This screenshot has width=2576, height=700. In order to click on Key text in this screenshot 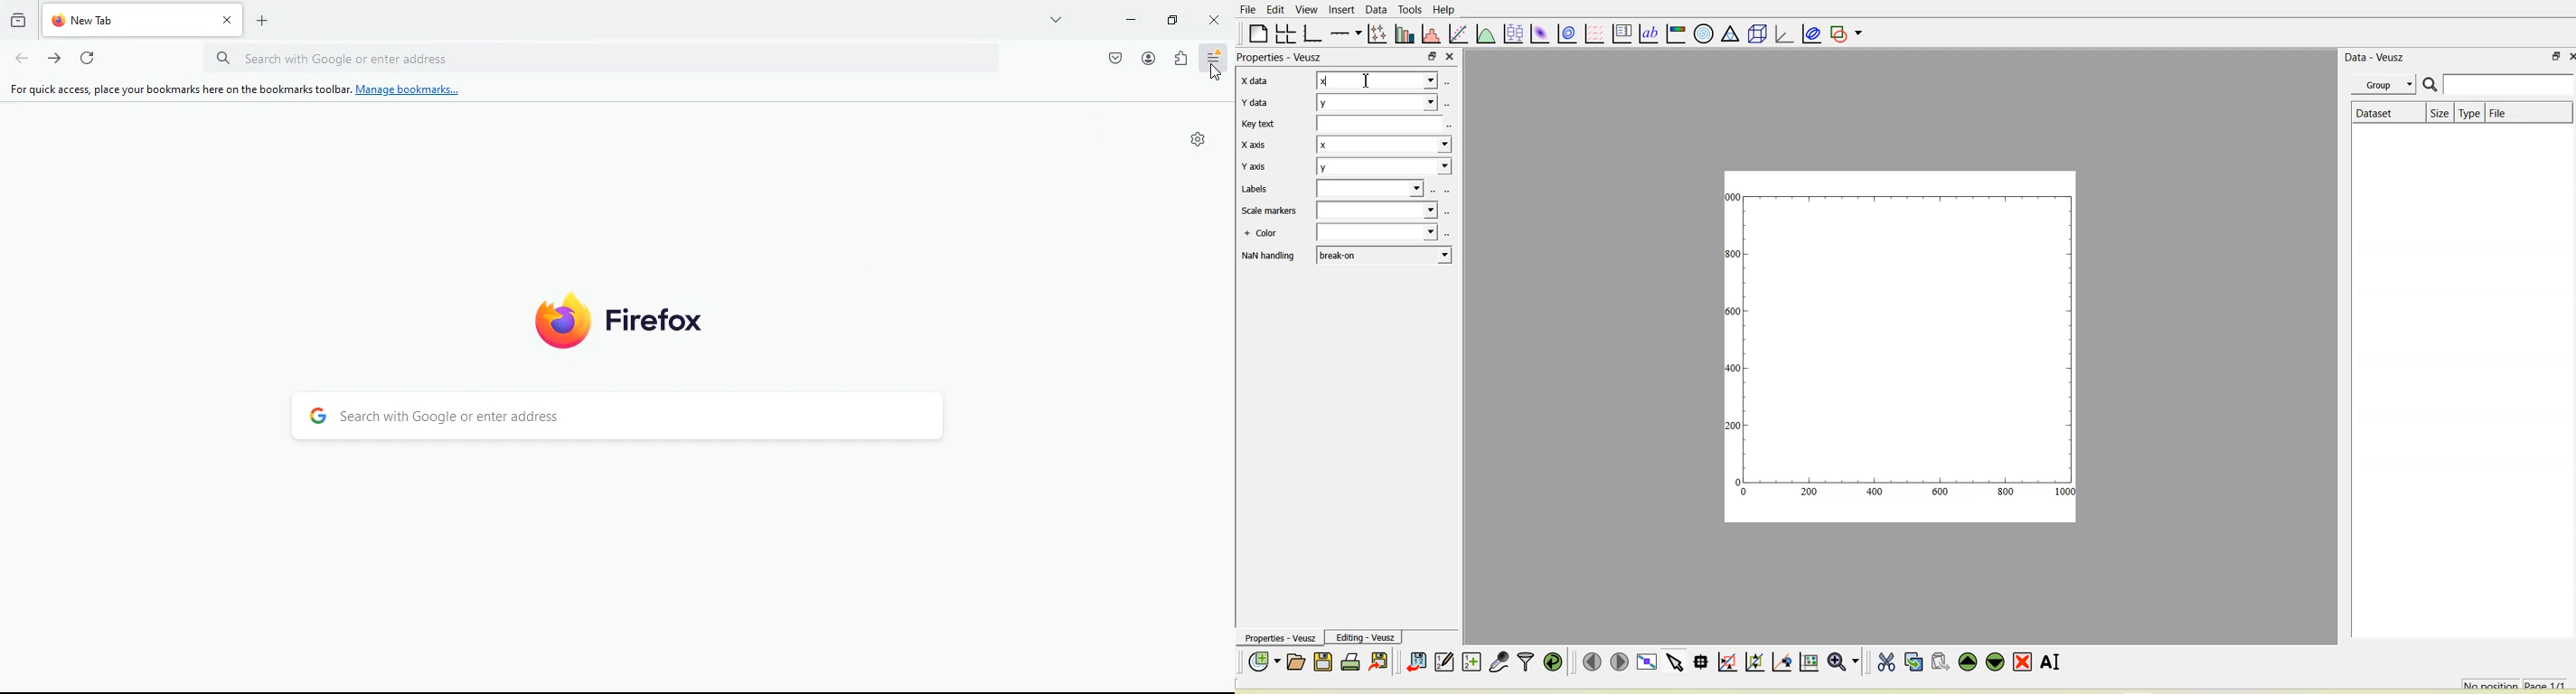, I will do `click(1260, 124)`.